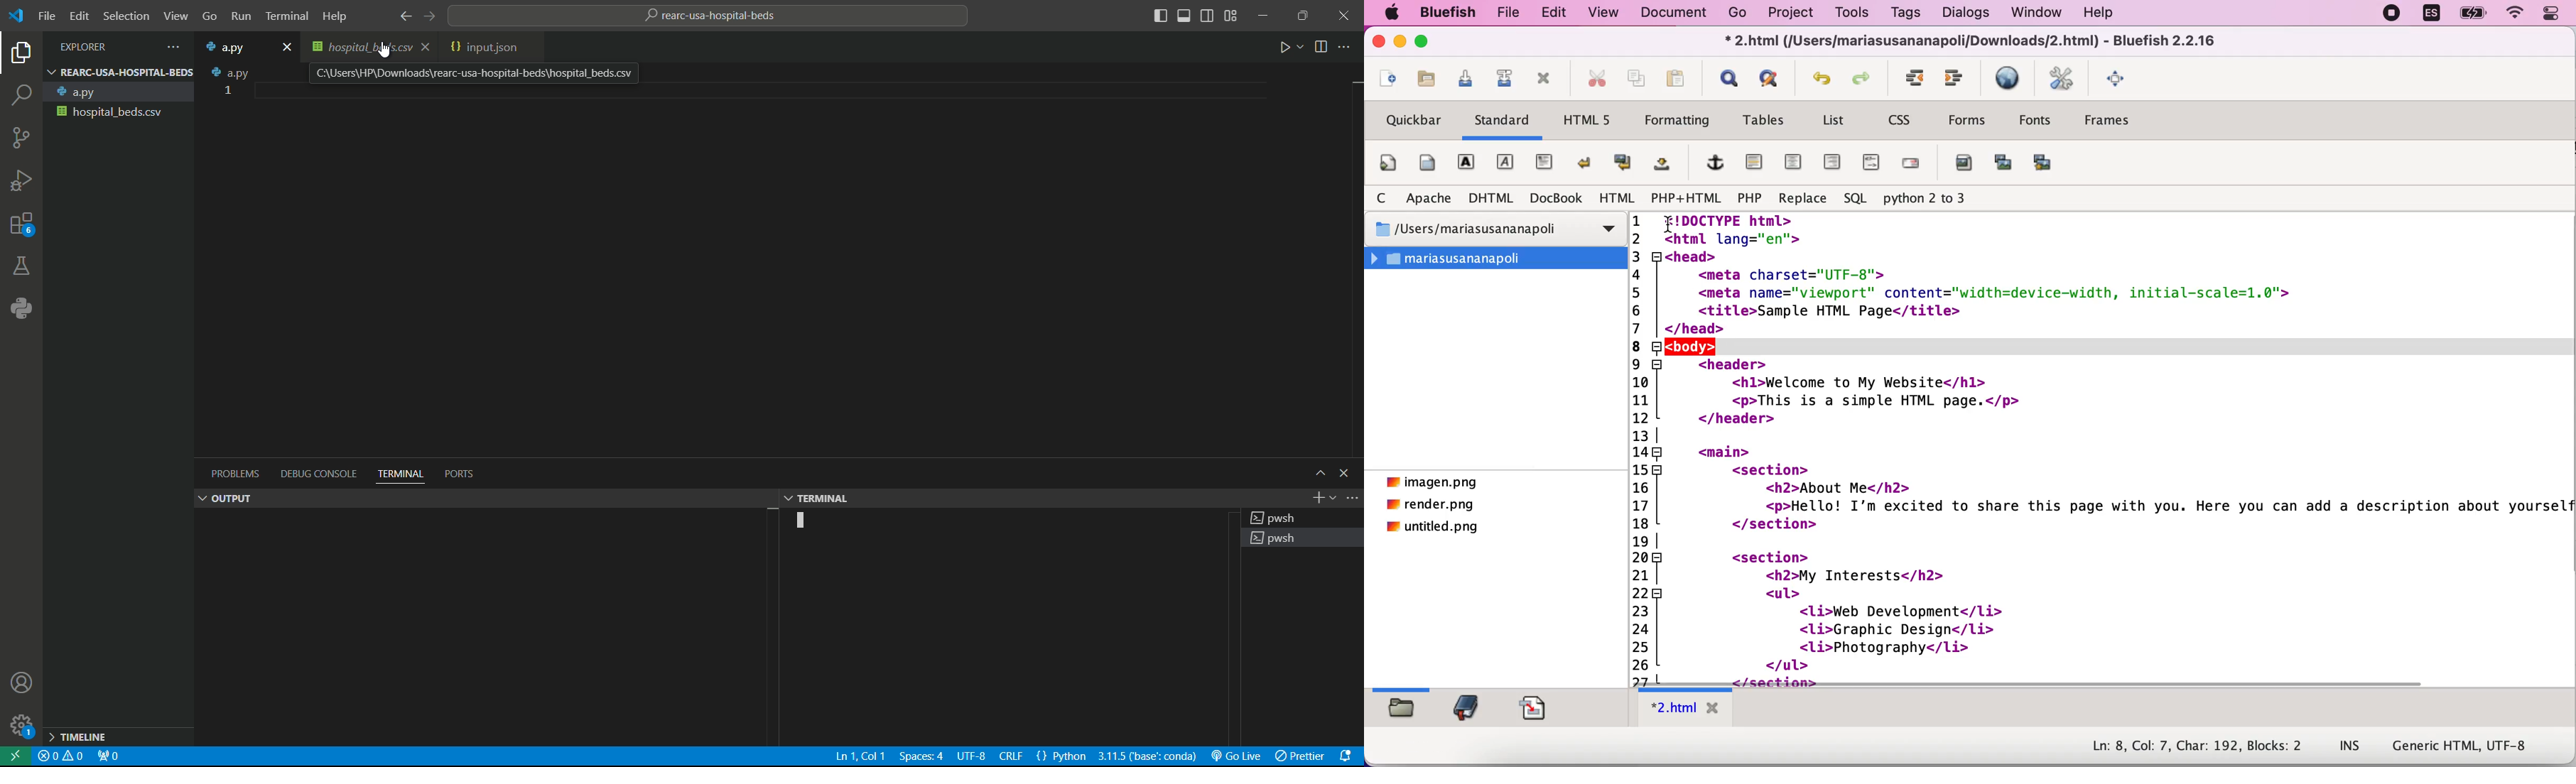  Describe the element at coordinates (1161, 16) in the screenshot. I see `toggle primary side bar` at that location.